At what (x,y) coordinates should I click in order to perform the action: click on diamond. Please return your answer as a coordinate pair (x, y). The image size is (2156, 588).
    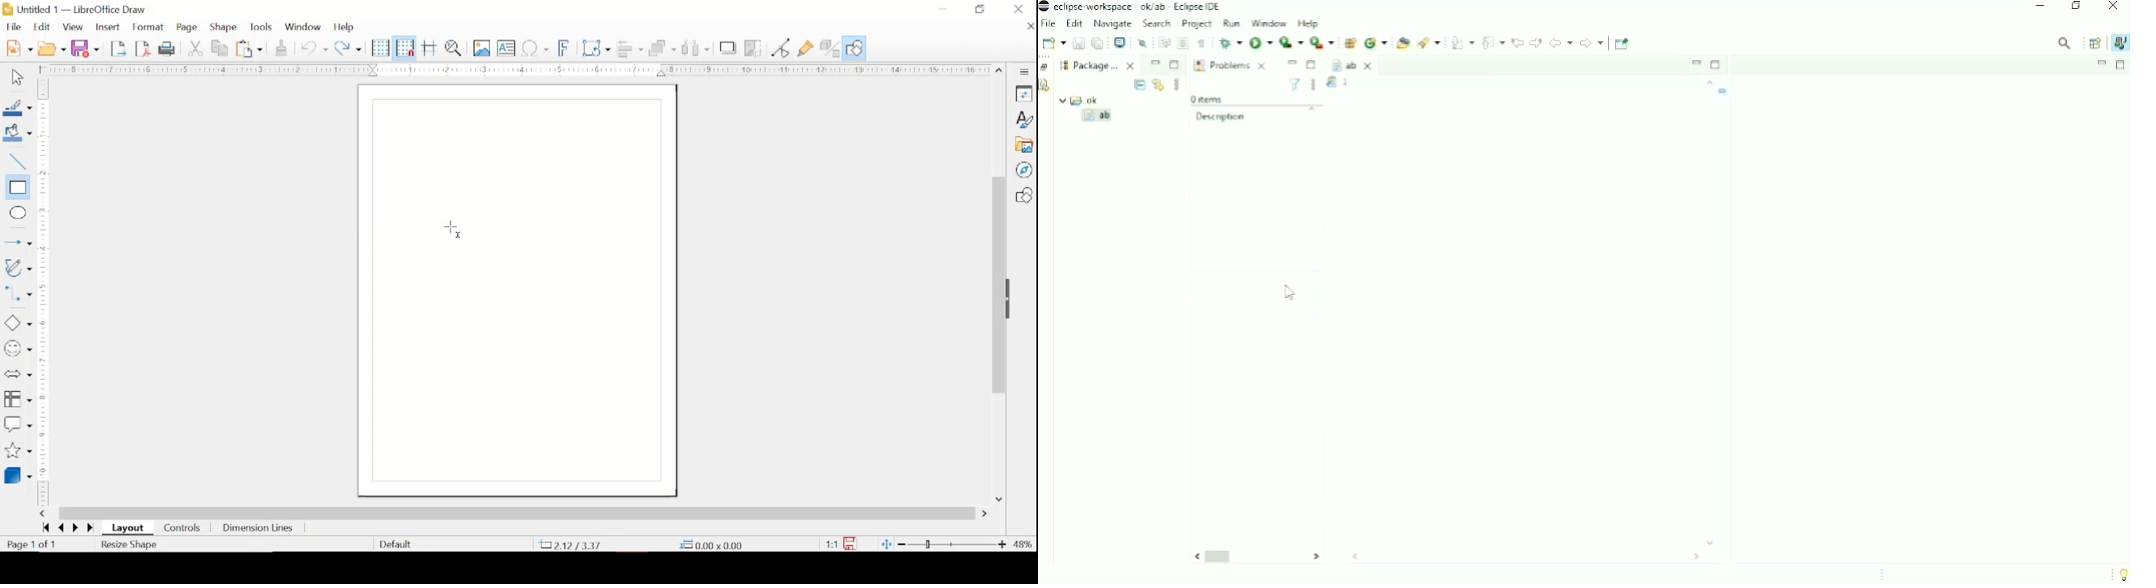
    Looking at the image, I should click on (17, 323).